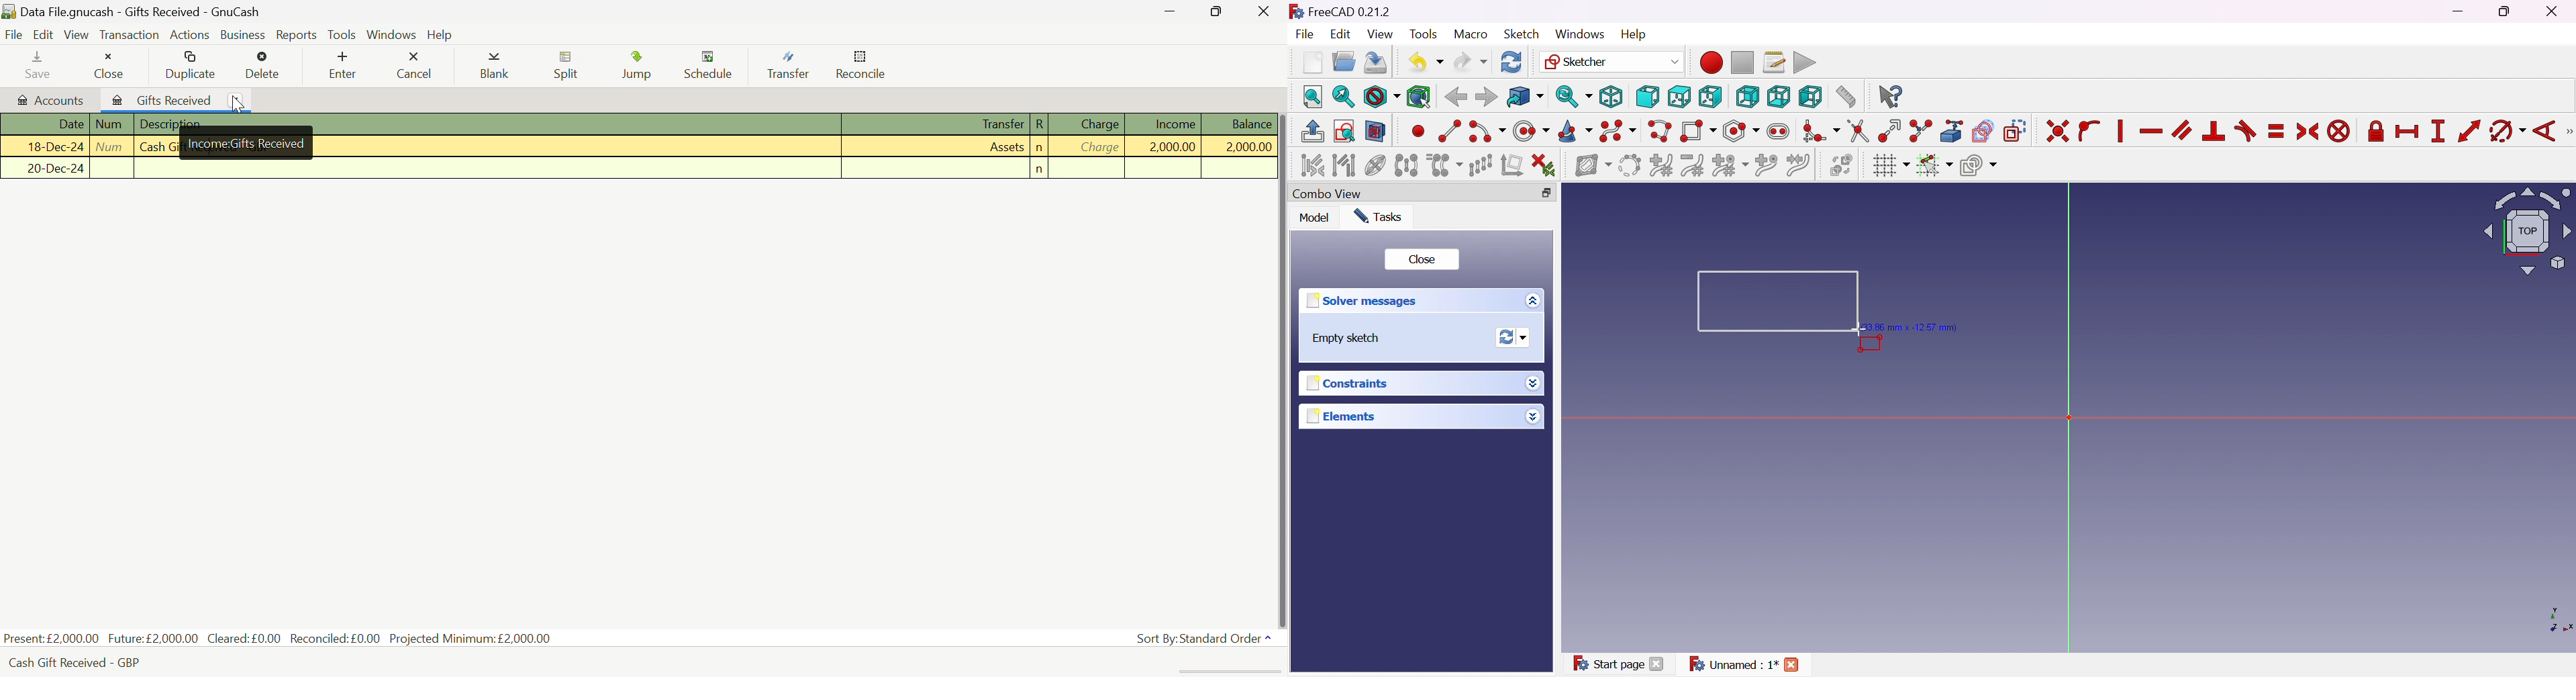 The height and width of the screenshot is (700, 2576). Describe the element at coordinates (1647, 97) in the screenshot. I see `Front` at that location.